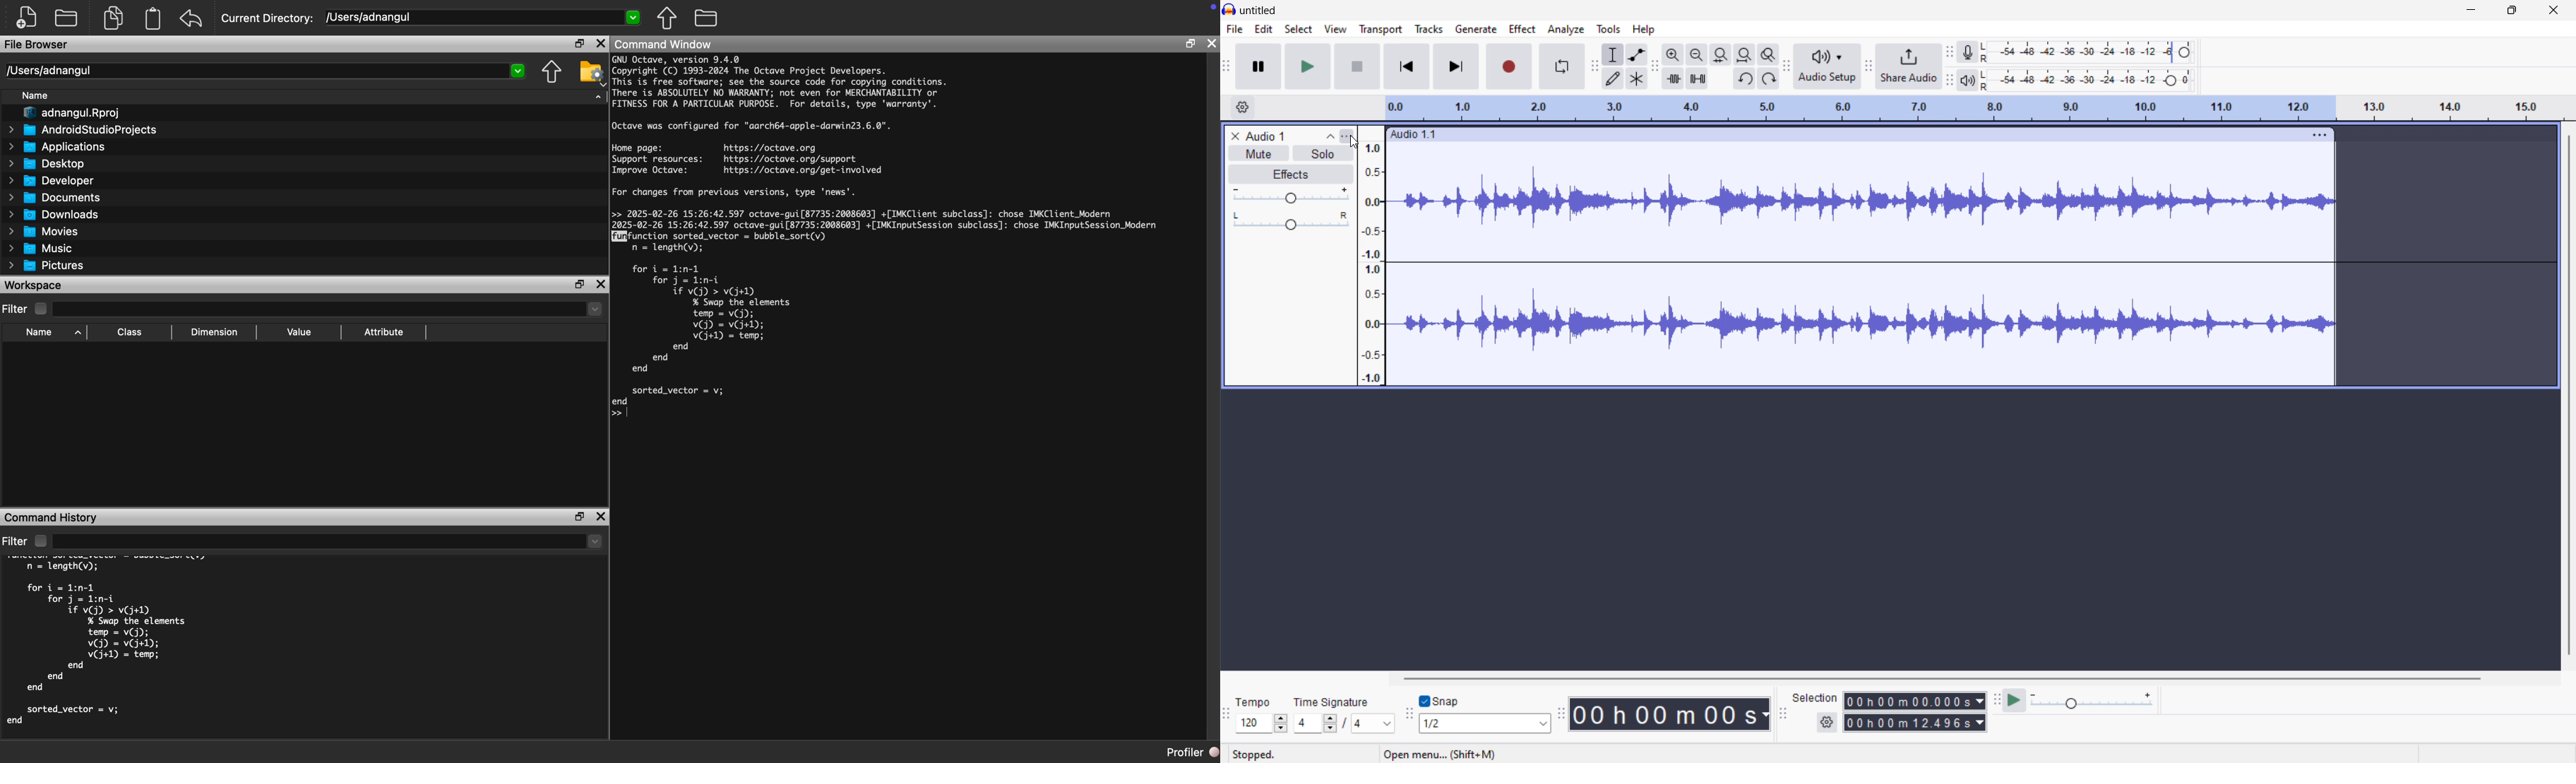 Image resolution: width=2576 pixels, height=784 pixels. Describe the element at coordinates (1561, 716) in the screenshot. I see `time toolbar` at that location.